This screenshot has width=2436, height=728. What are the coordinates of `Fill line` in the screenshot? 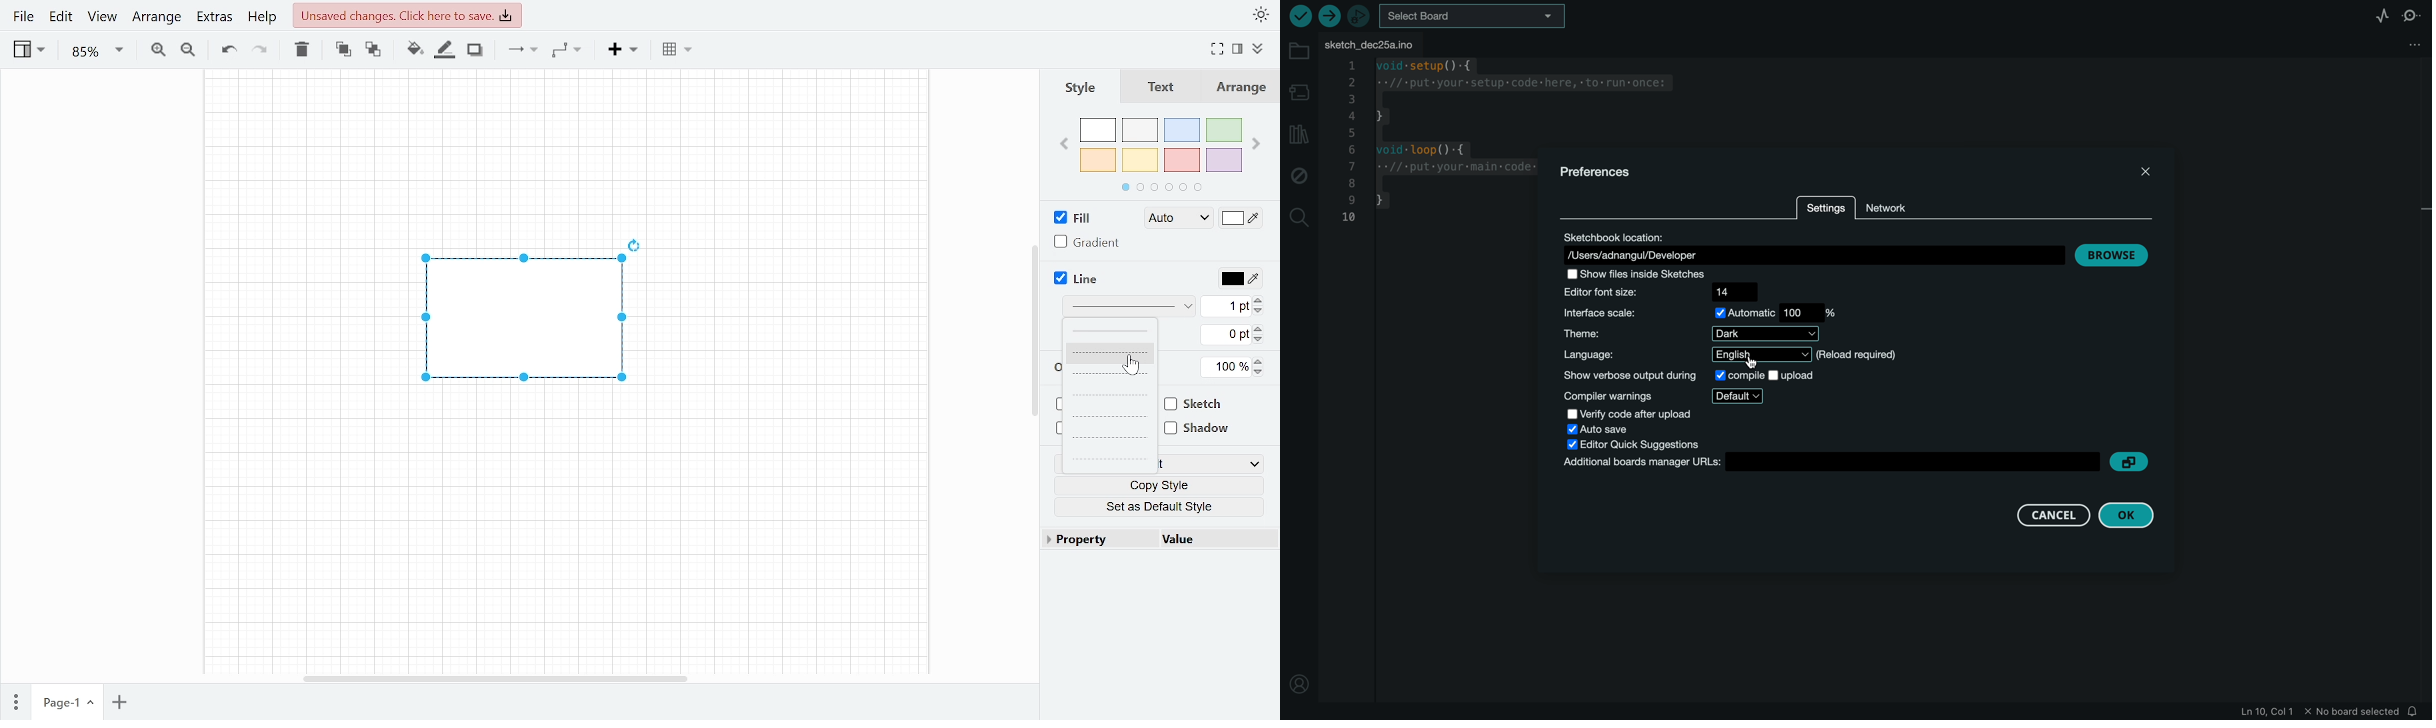 It's located at (446, 50).